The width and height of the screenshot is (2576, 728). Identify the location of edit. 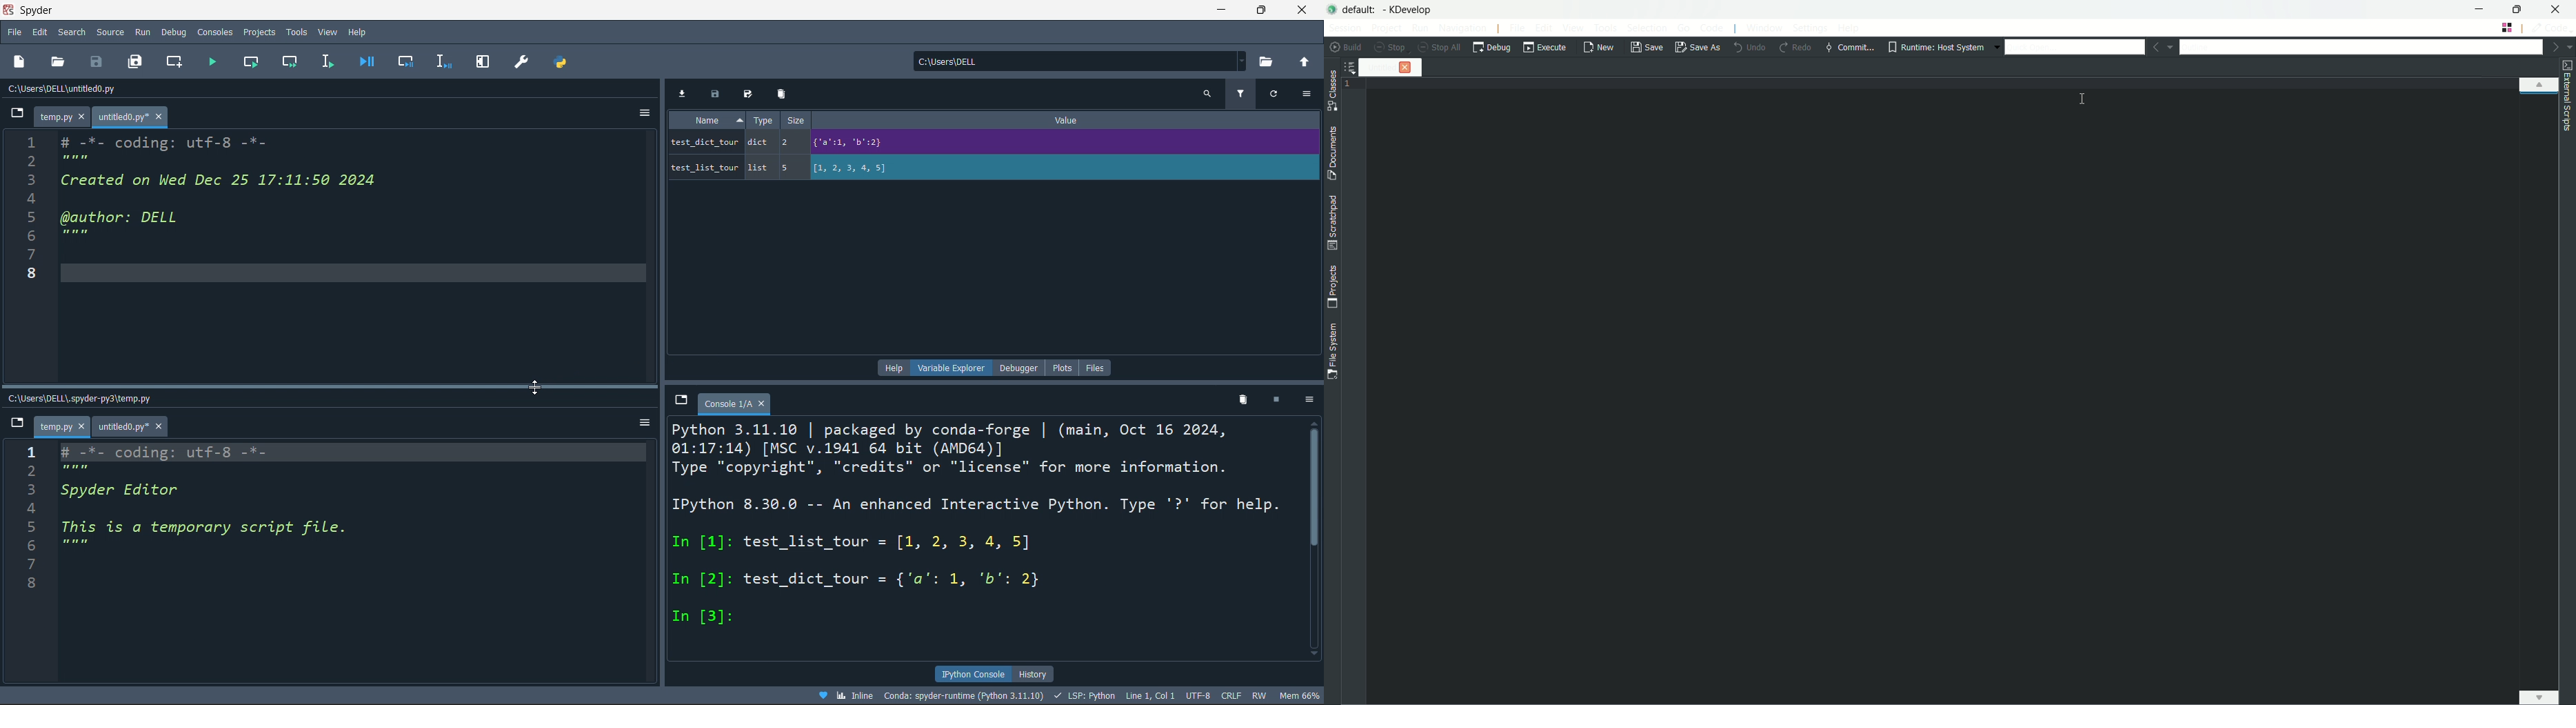
(40, 32).